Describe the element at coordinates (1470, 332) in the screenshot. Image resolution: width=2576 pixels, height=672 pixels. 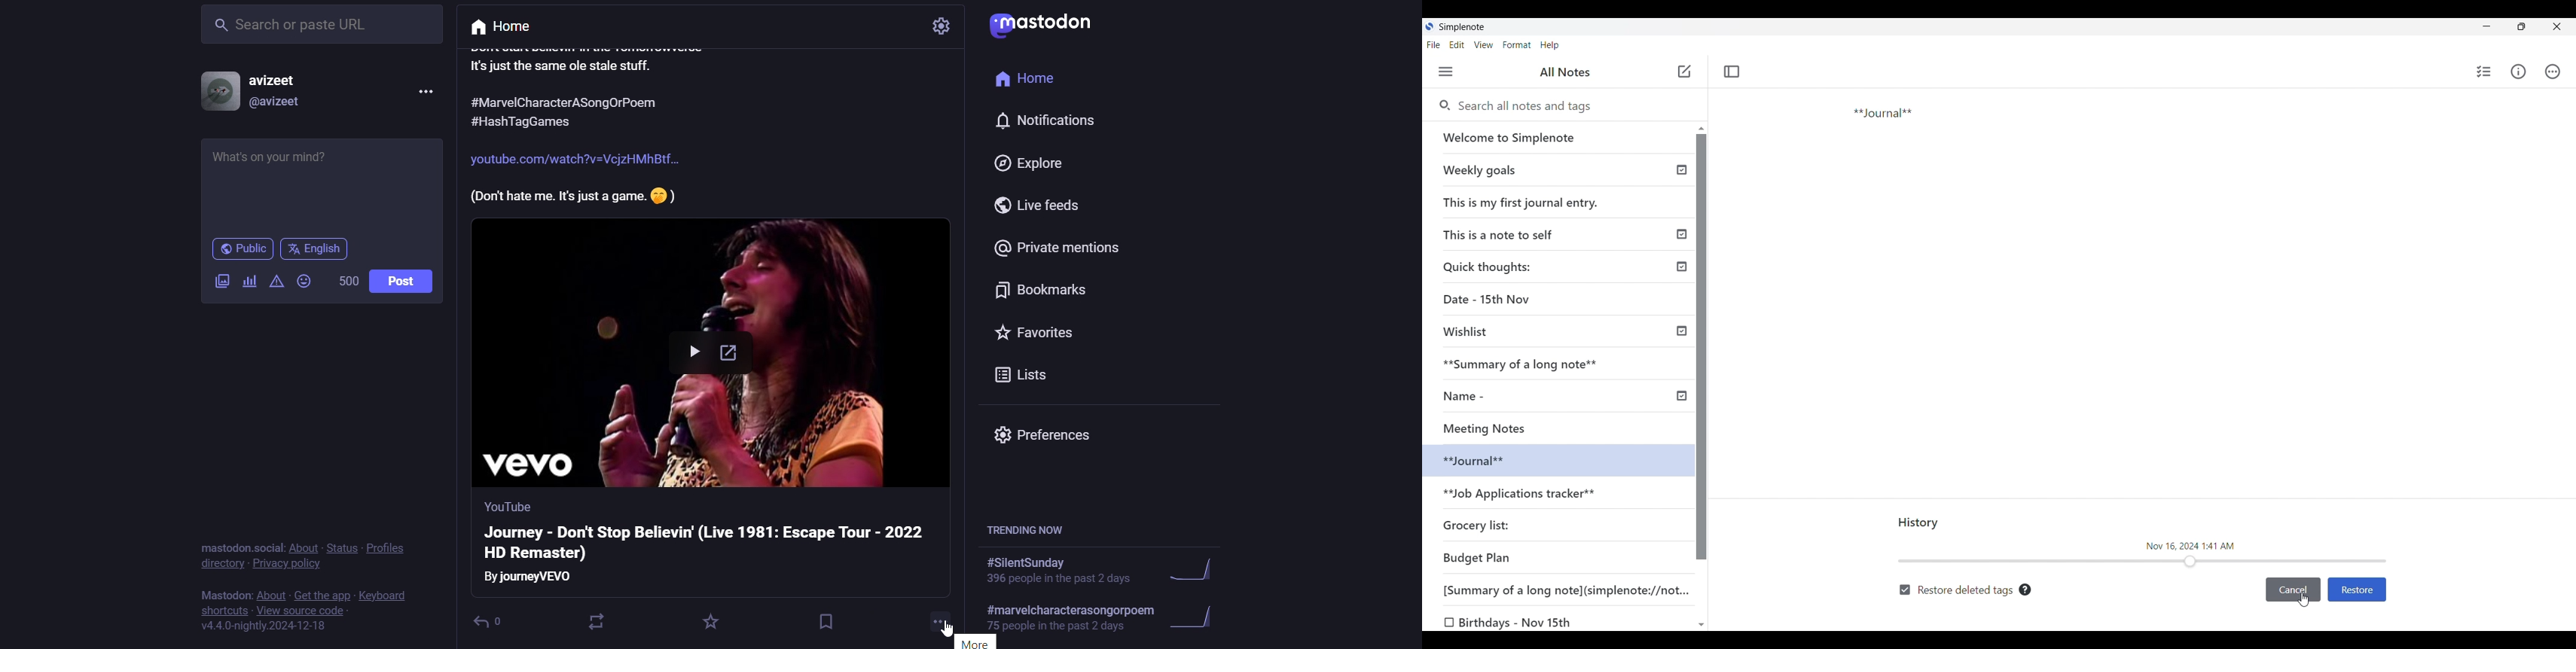
I see `Wishlist` at that location.